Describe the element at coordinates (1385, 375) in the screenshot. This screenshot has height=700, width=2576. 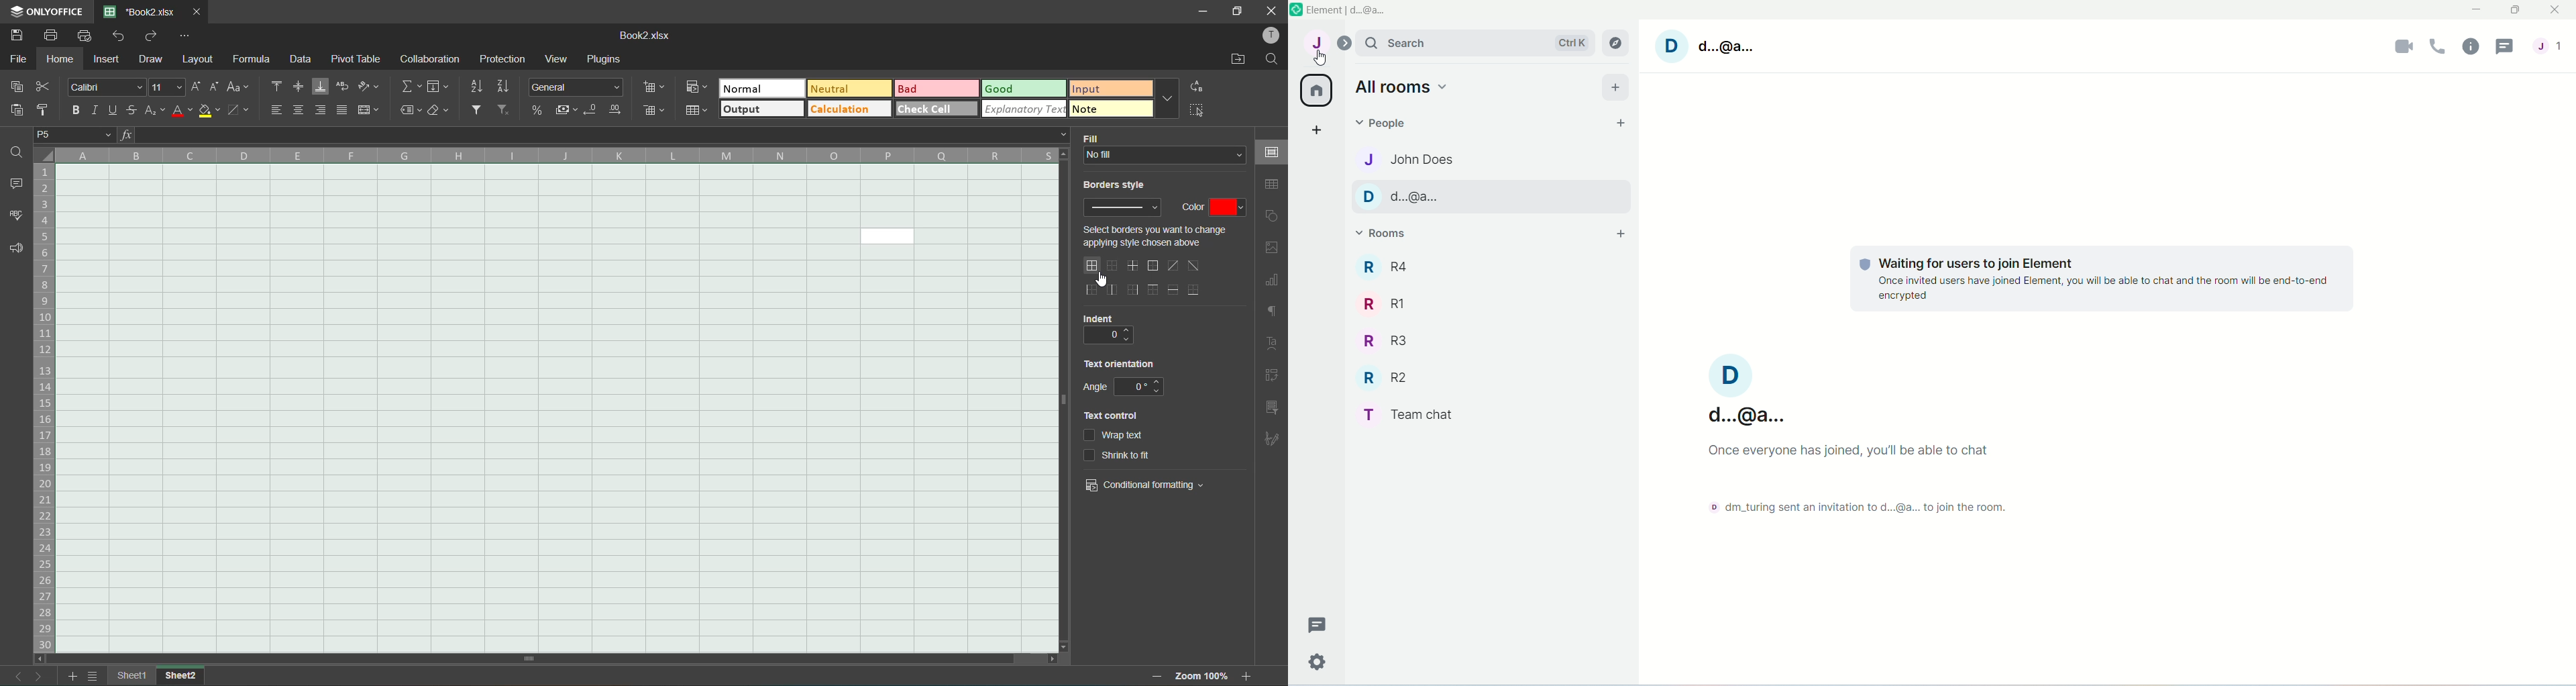
I see `Room R2` at that location.